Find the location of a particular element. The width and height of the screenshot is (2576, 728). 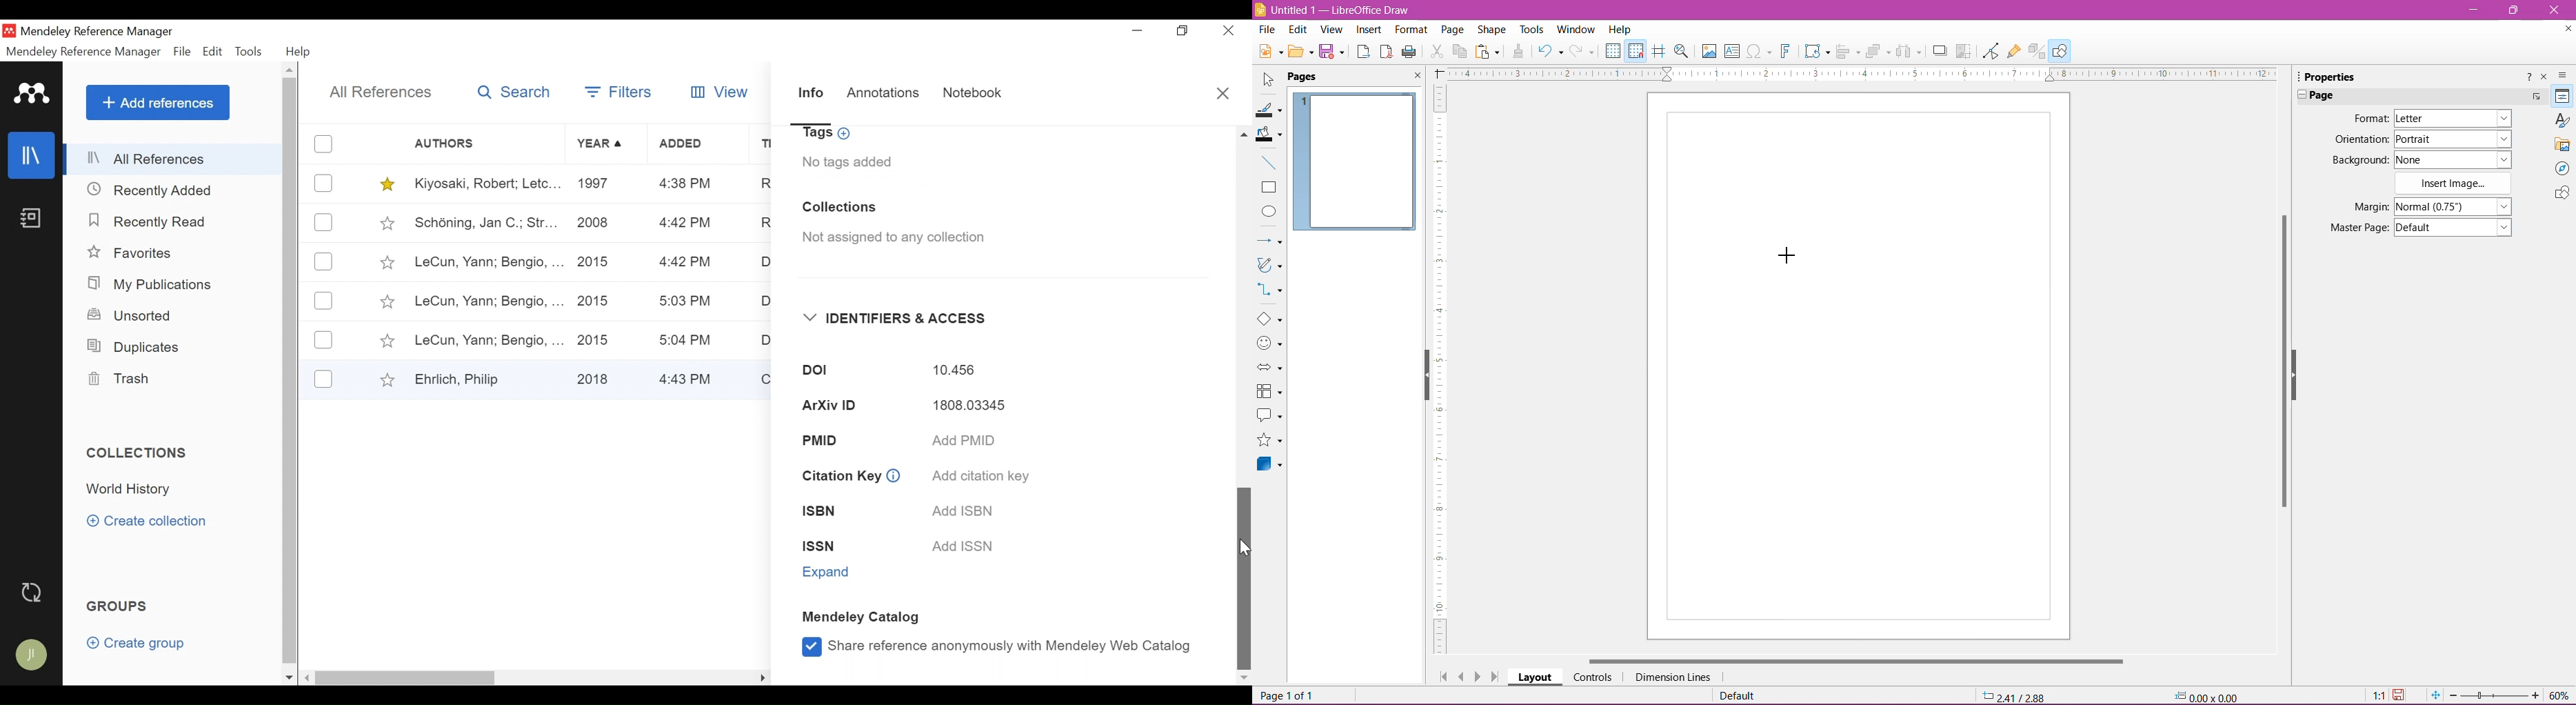

2015 is located at coordinates (598, 338).